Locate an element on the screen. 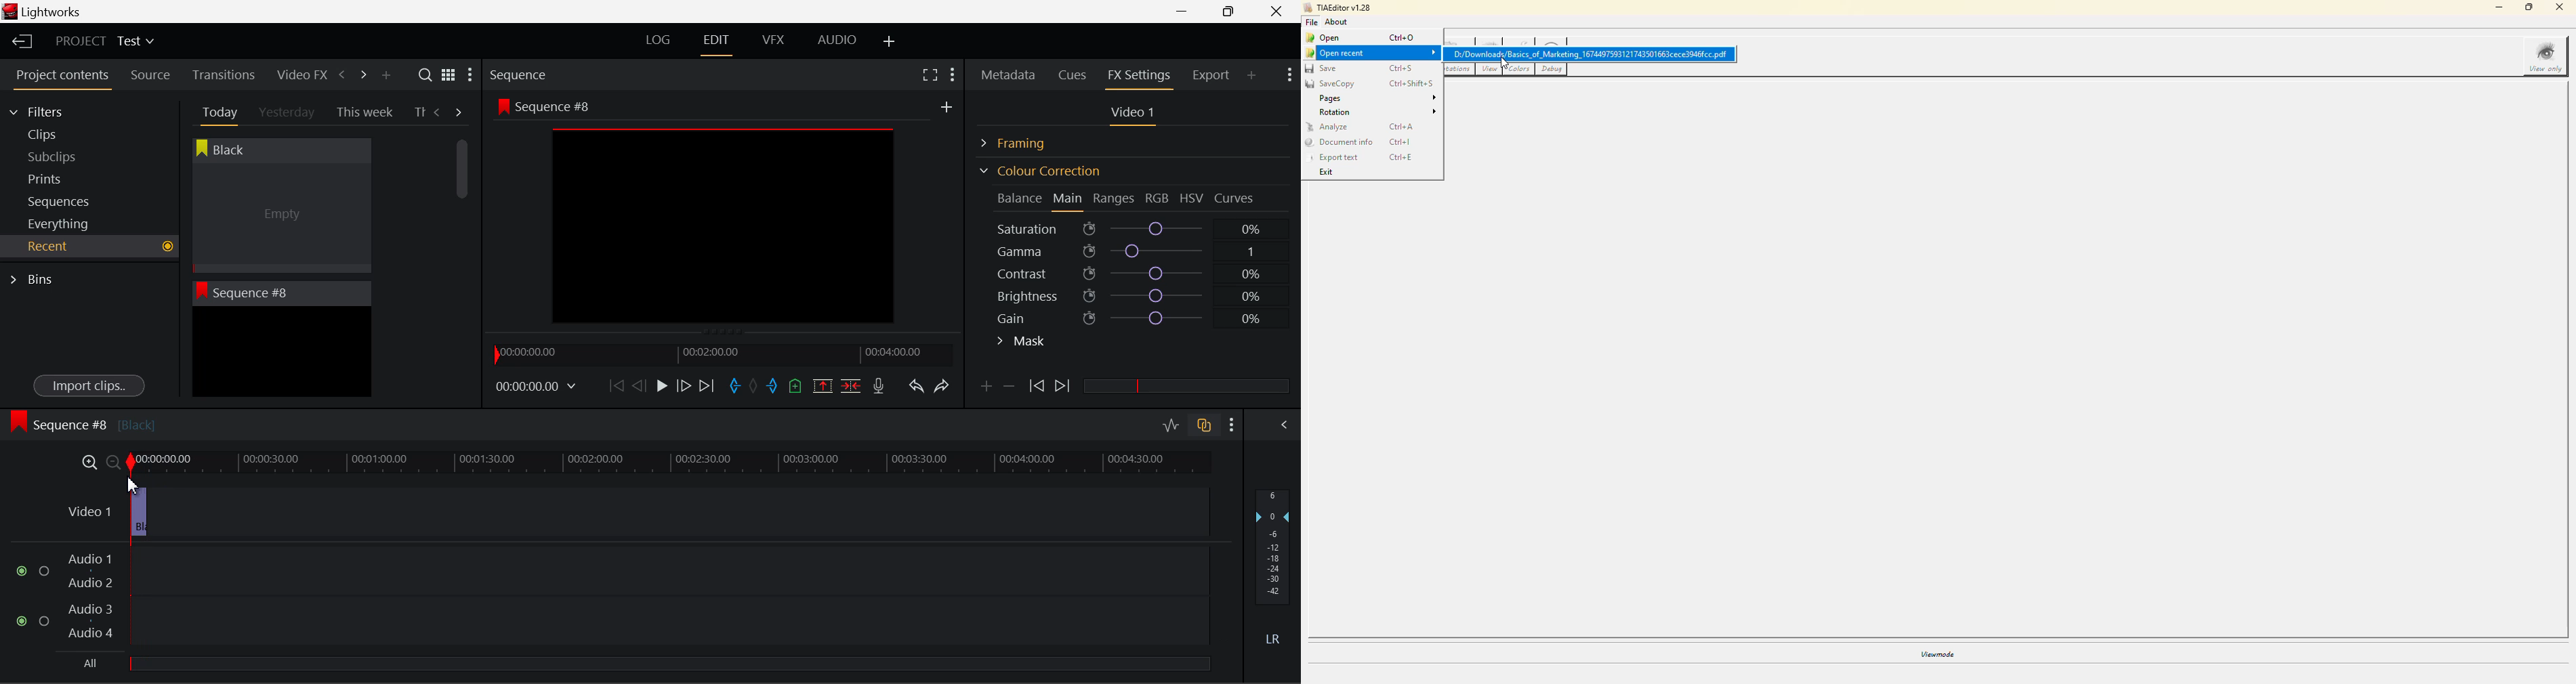  Add keyframe is located at coordinates (984, 389).